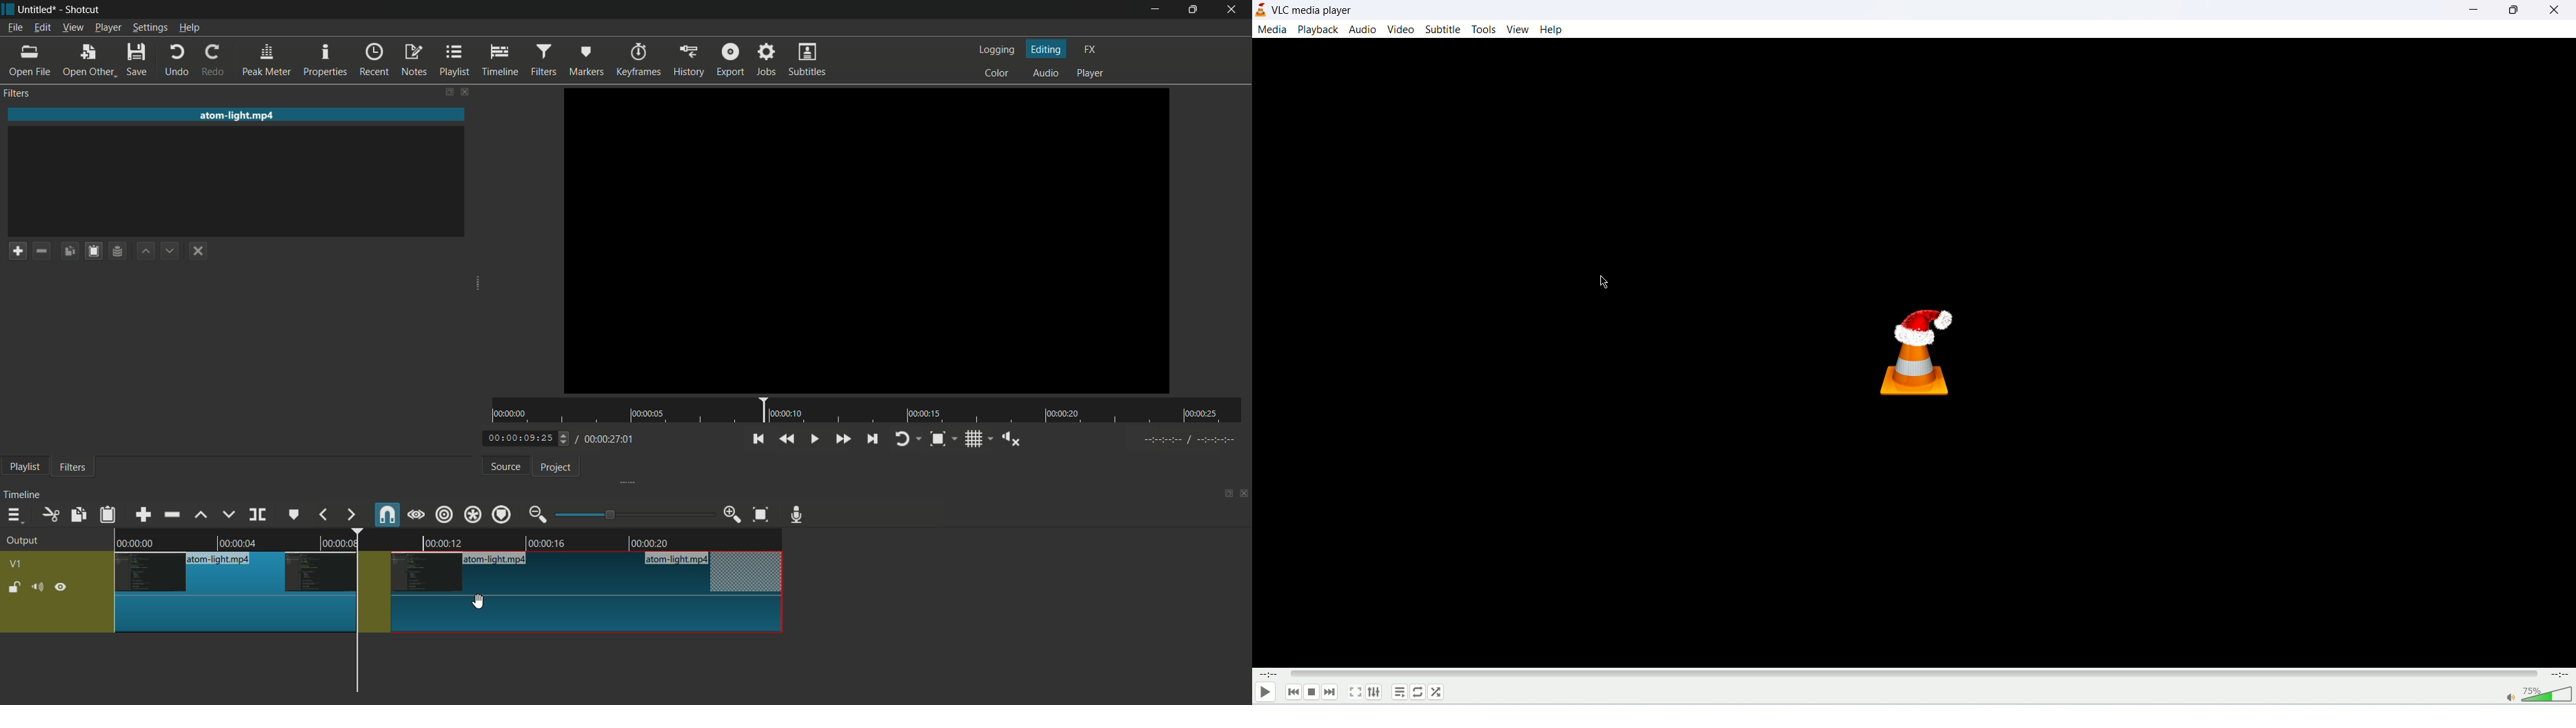 The height and width of the screenshot is (728, 2576). I want to click on video track v1, so click(446, 573).